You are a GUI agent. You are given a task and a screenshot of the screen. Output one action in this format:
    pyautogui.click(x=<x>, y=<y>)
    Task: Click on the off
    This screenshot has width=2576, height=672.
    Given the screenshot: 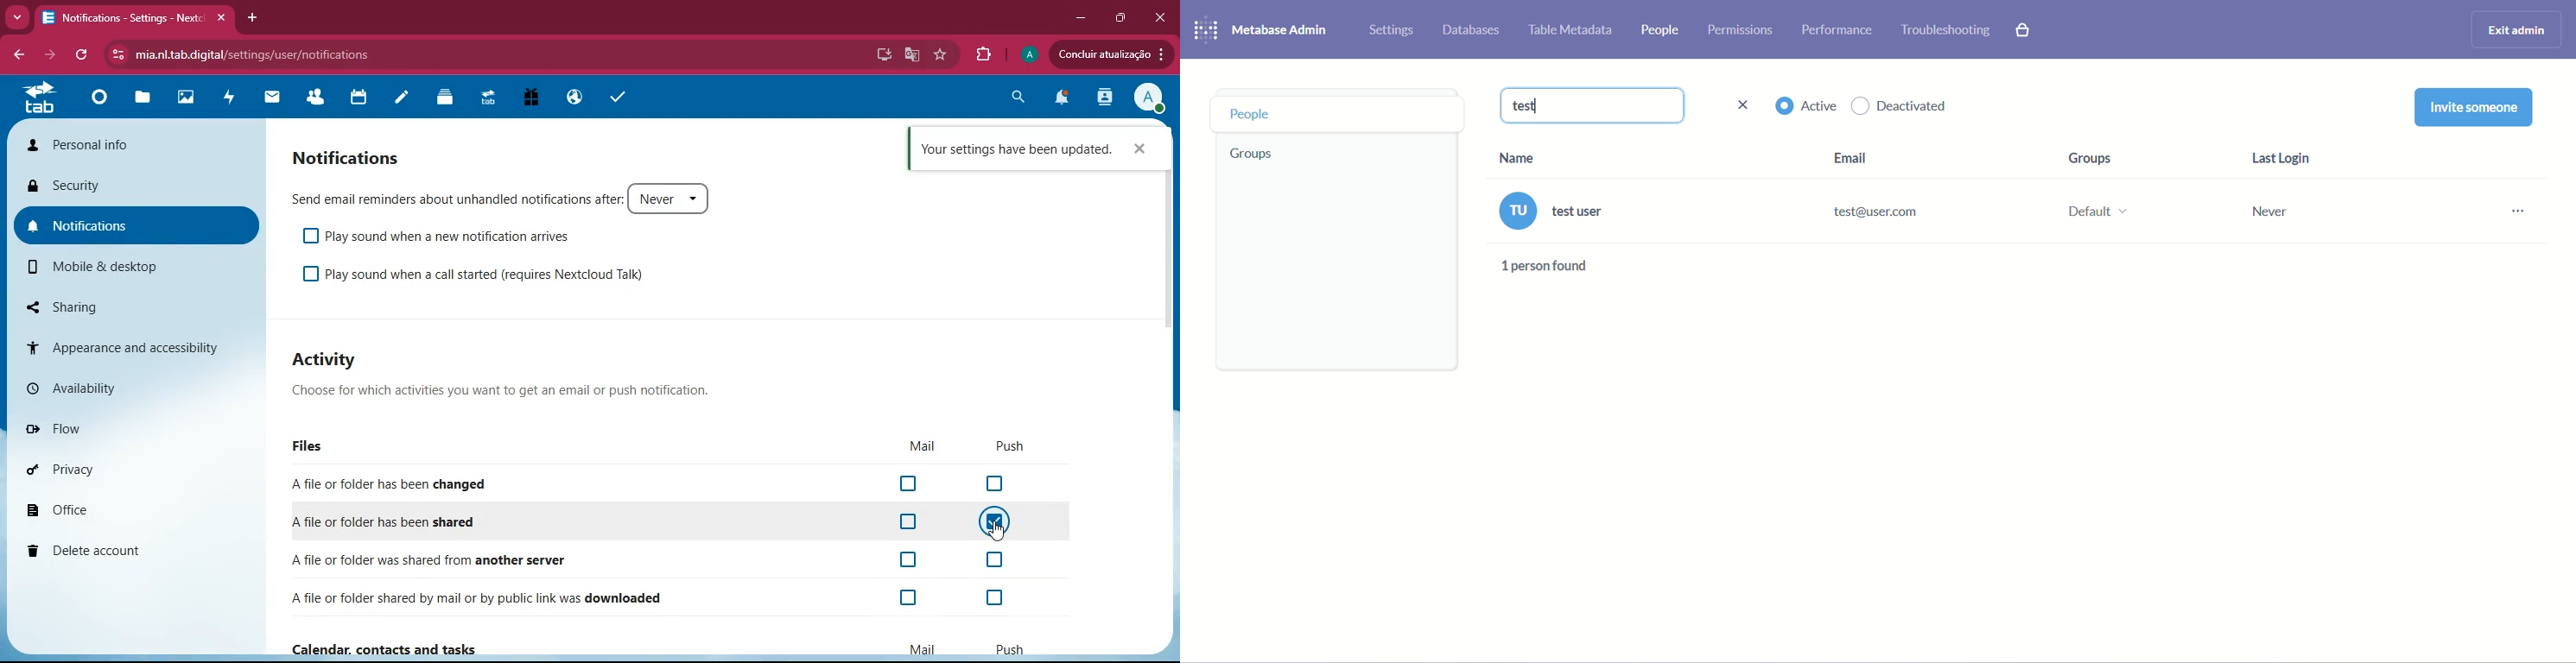 What is the action you would take?
    pyautogui.click(x=997, y=485)
    